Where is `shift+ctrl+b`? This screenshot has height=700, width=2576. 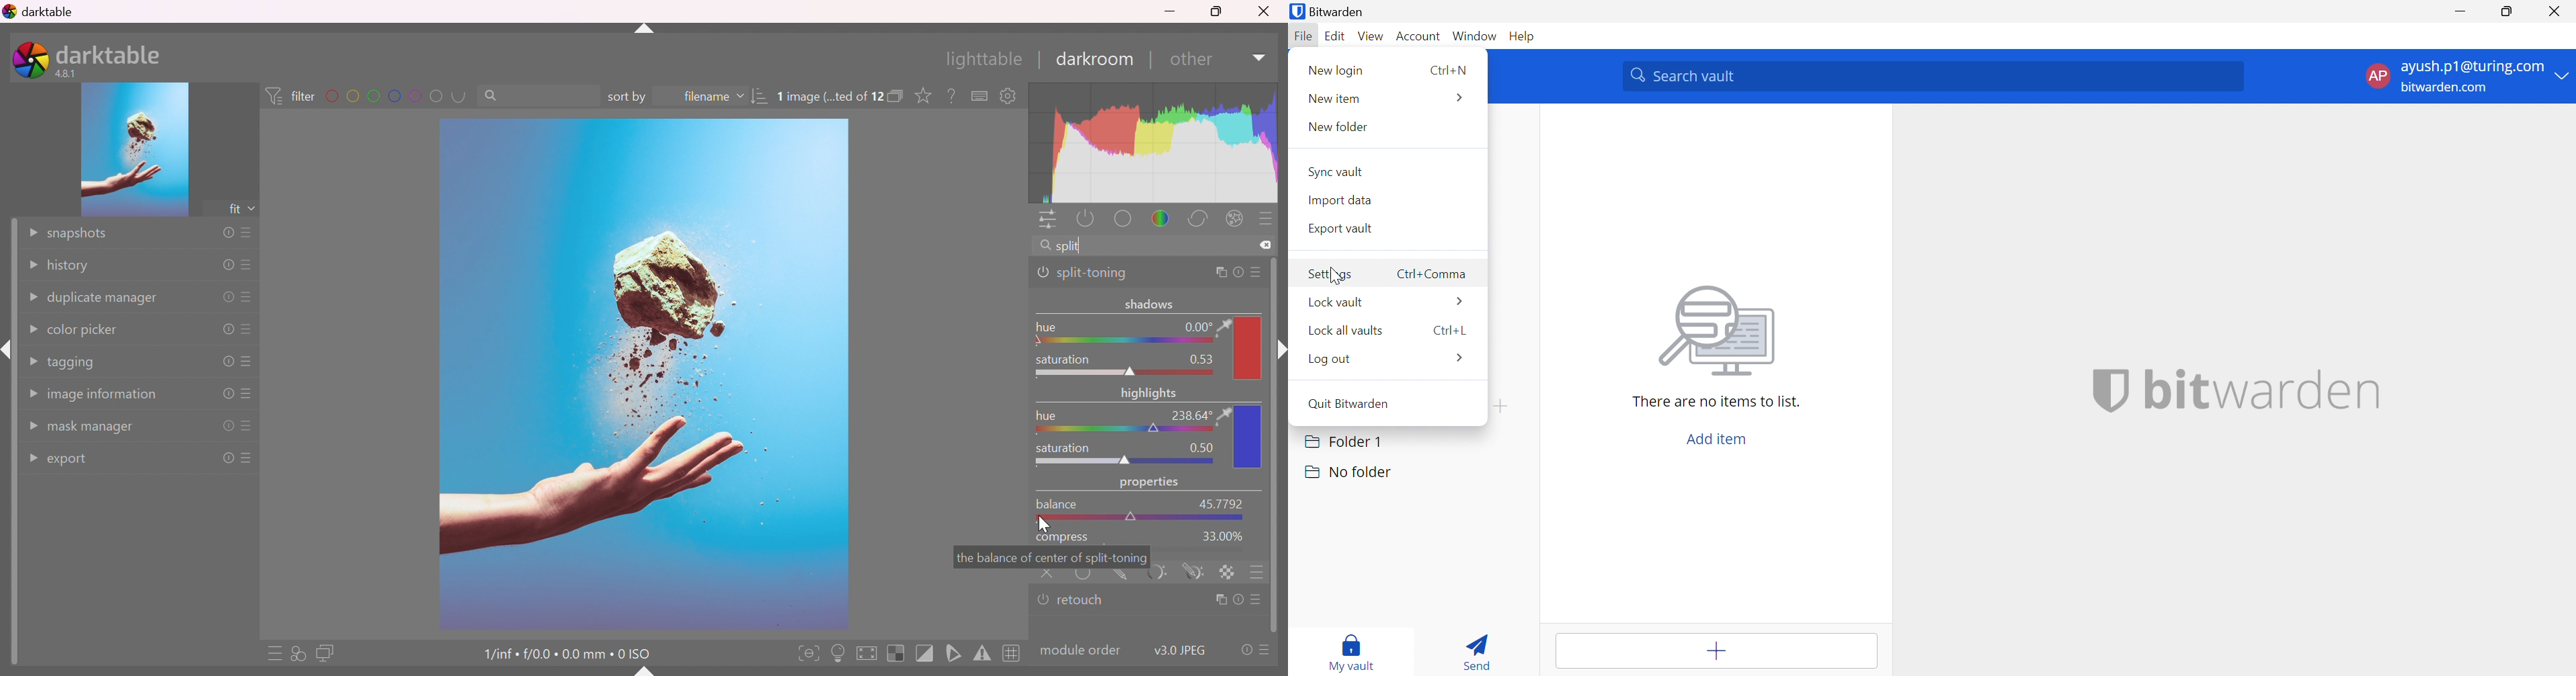 shift+ctrl+b is located at coordinates (643, 671).